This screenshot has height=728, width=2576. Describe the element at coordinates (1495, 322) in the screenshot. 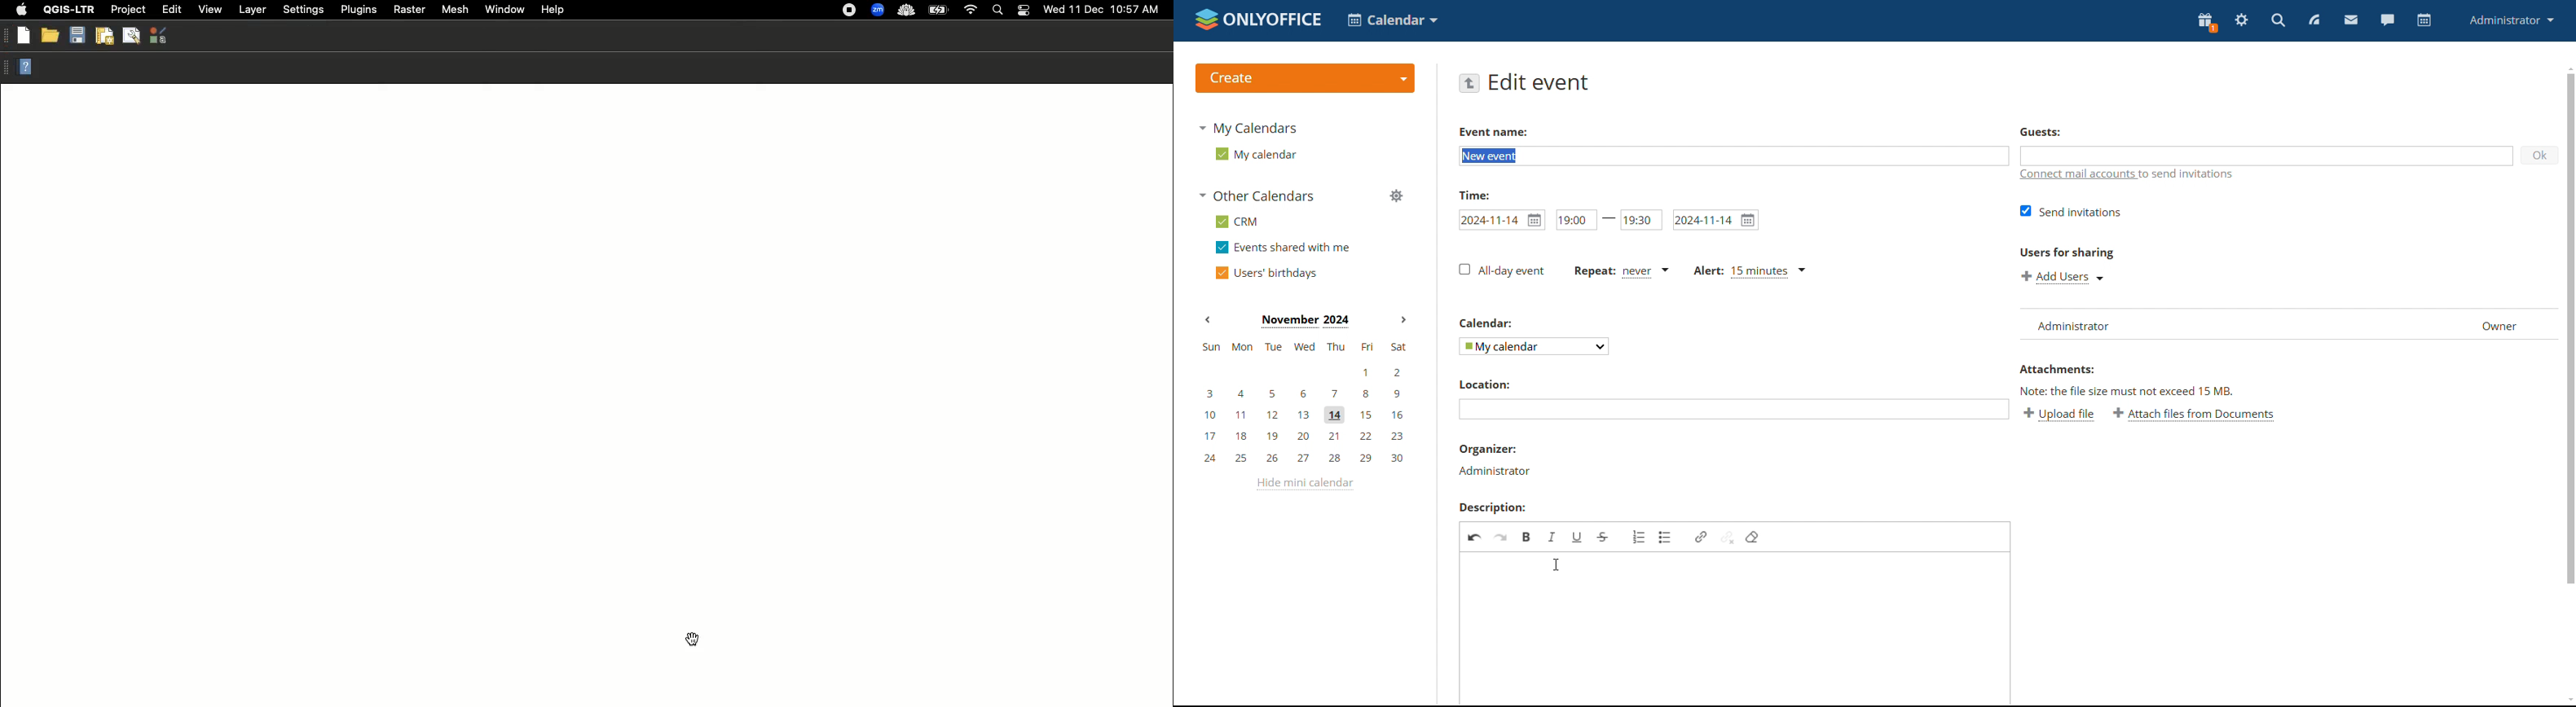

I see `calendar` at that location.